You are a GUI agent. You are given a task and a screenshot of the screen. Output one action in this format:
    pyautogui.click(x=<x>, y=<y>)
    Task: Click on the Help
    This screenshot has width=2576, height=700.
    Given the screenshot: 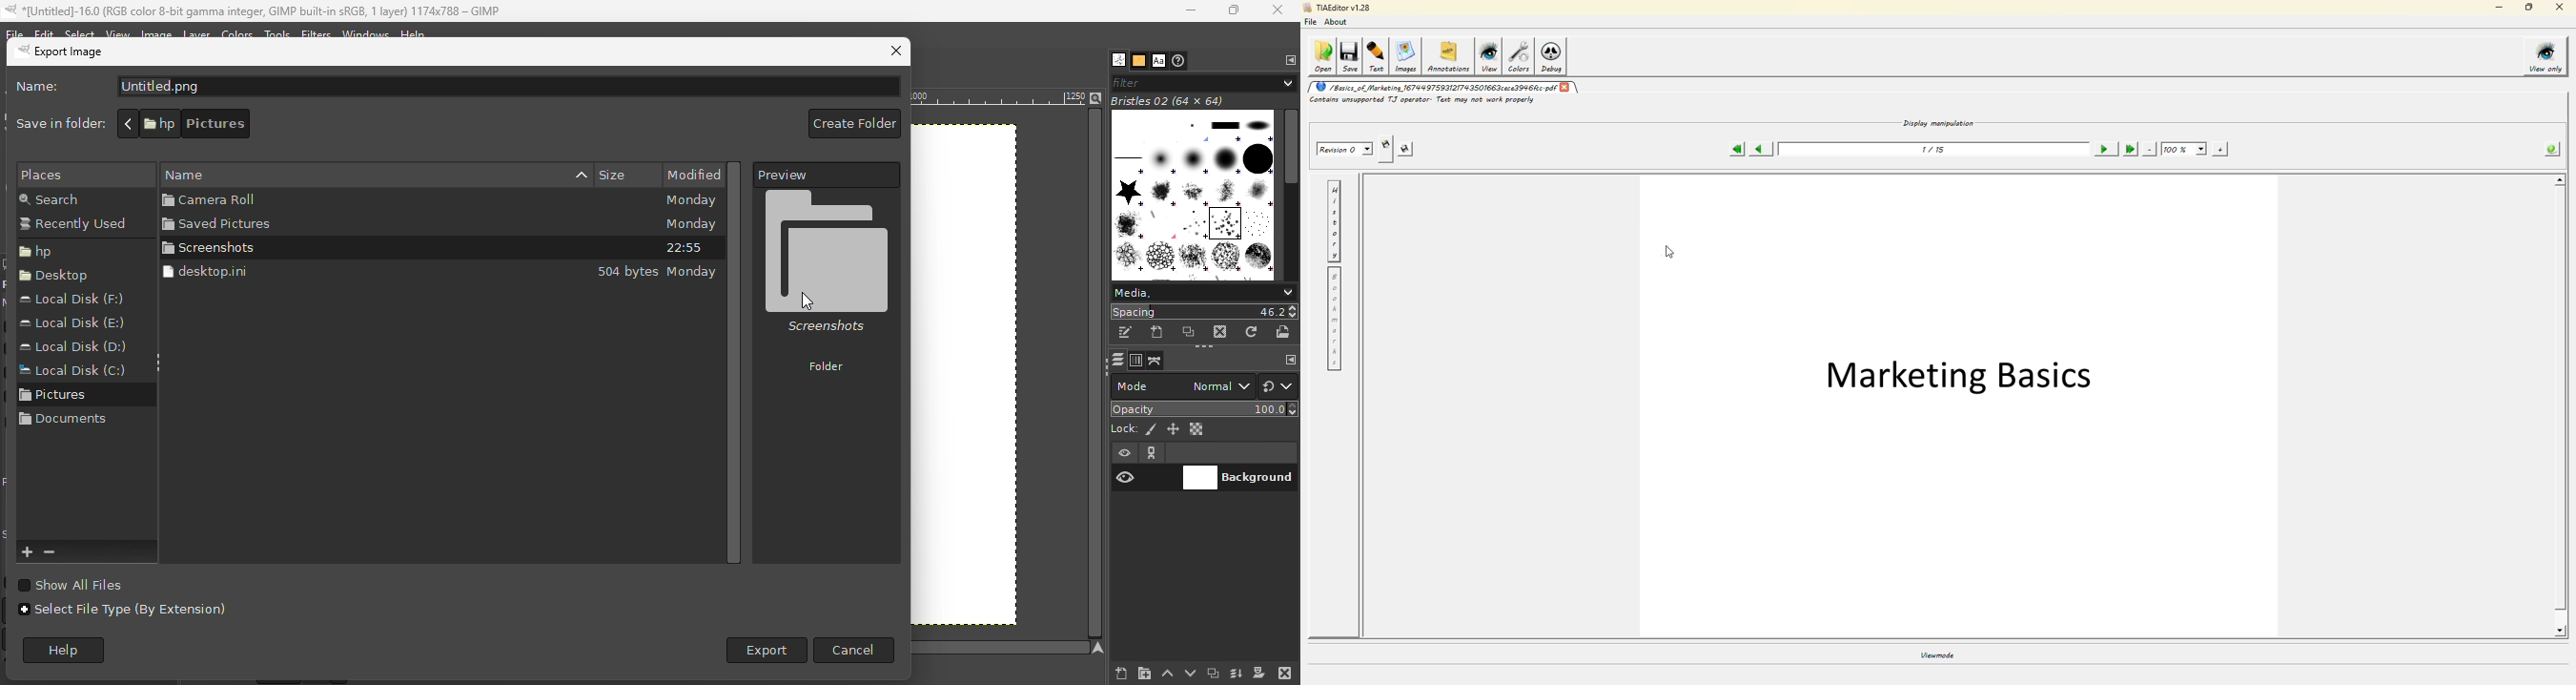 What is the action you would take?
    pyautogui.click(x=414, y=31)
    